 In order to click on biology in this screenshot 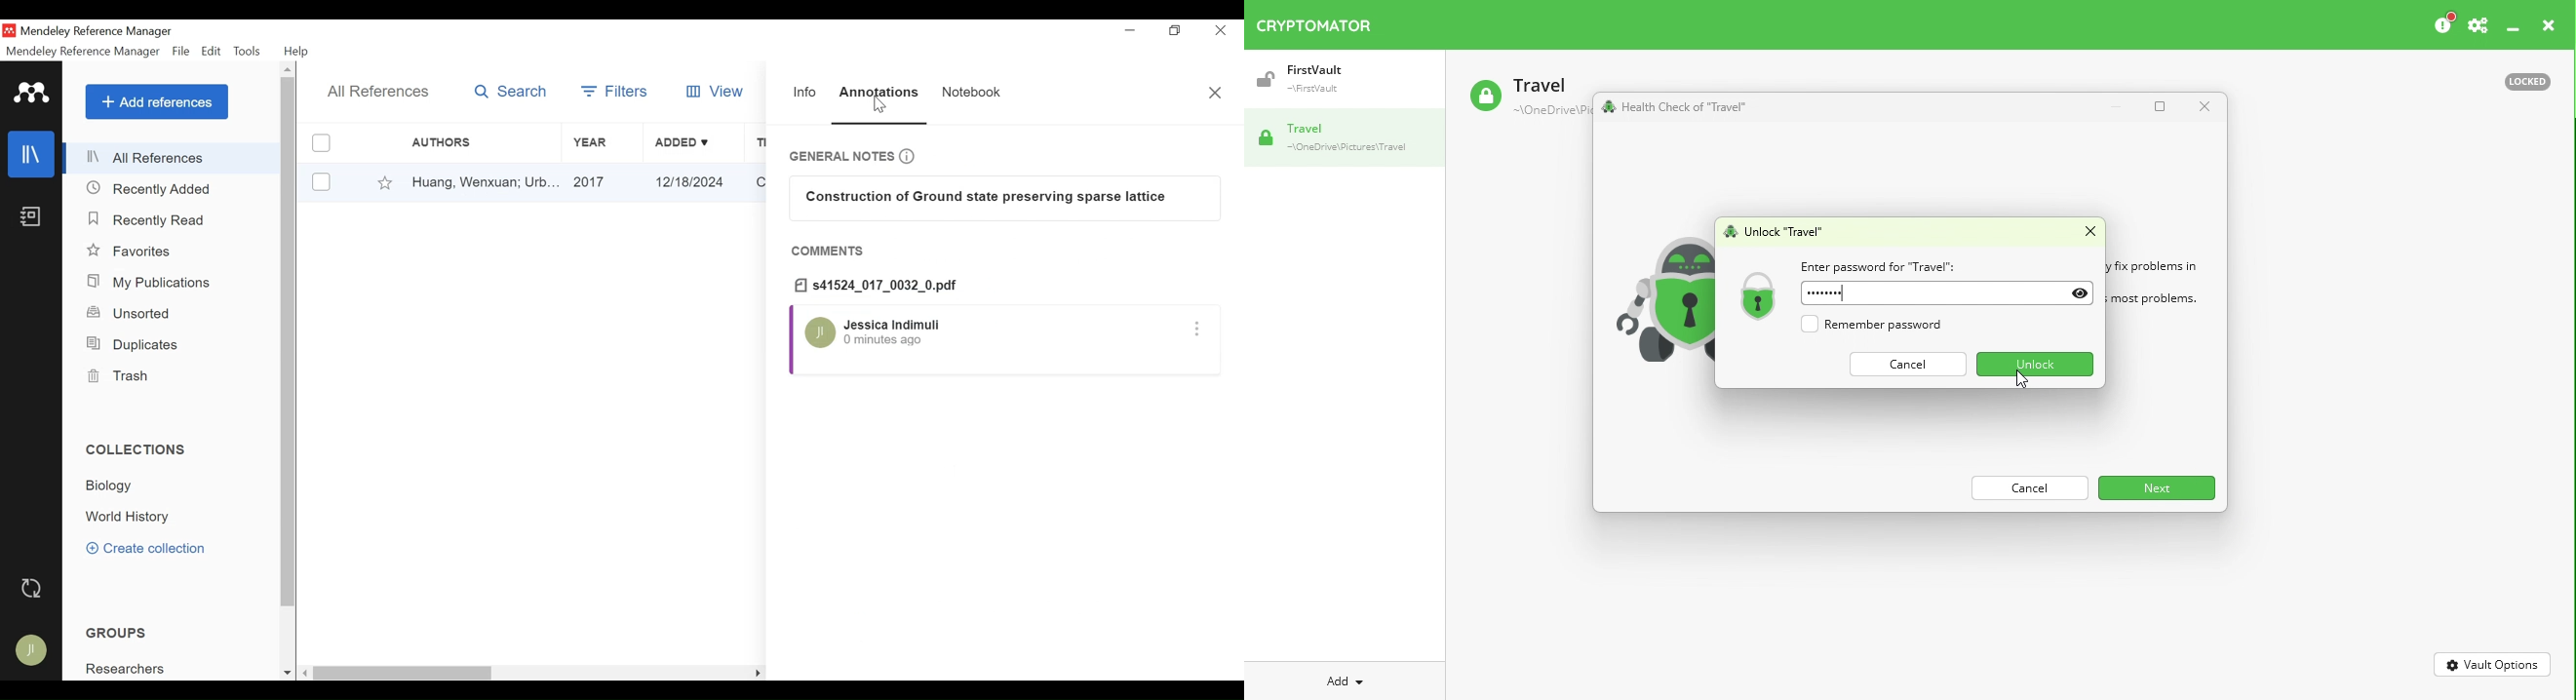, I will do `click(114, 486)`.